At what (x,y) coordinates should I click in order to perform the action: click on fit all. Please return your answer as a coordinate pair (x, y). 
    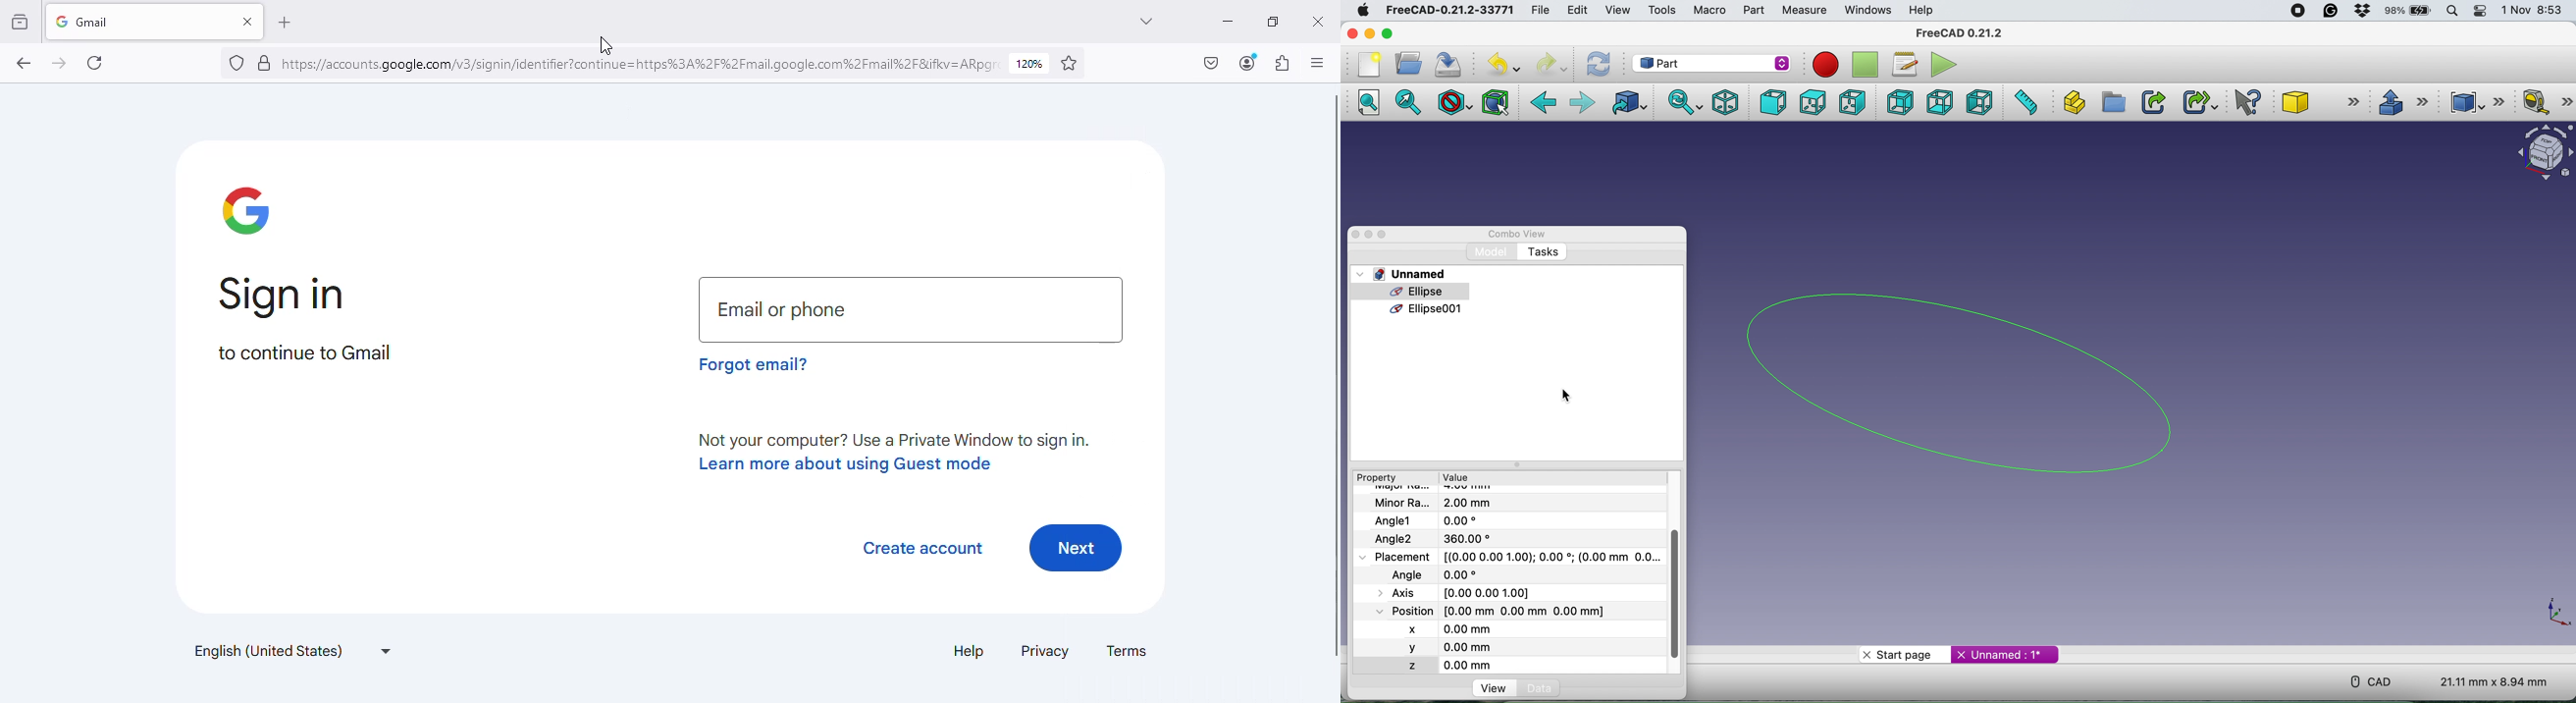
    Looking at the image, I should click on (1368, 102).